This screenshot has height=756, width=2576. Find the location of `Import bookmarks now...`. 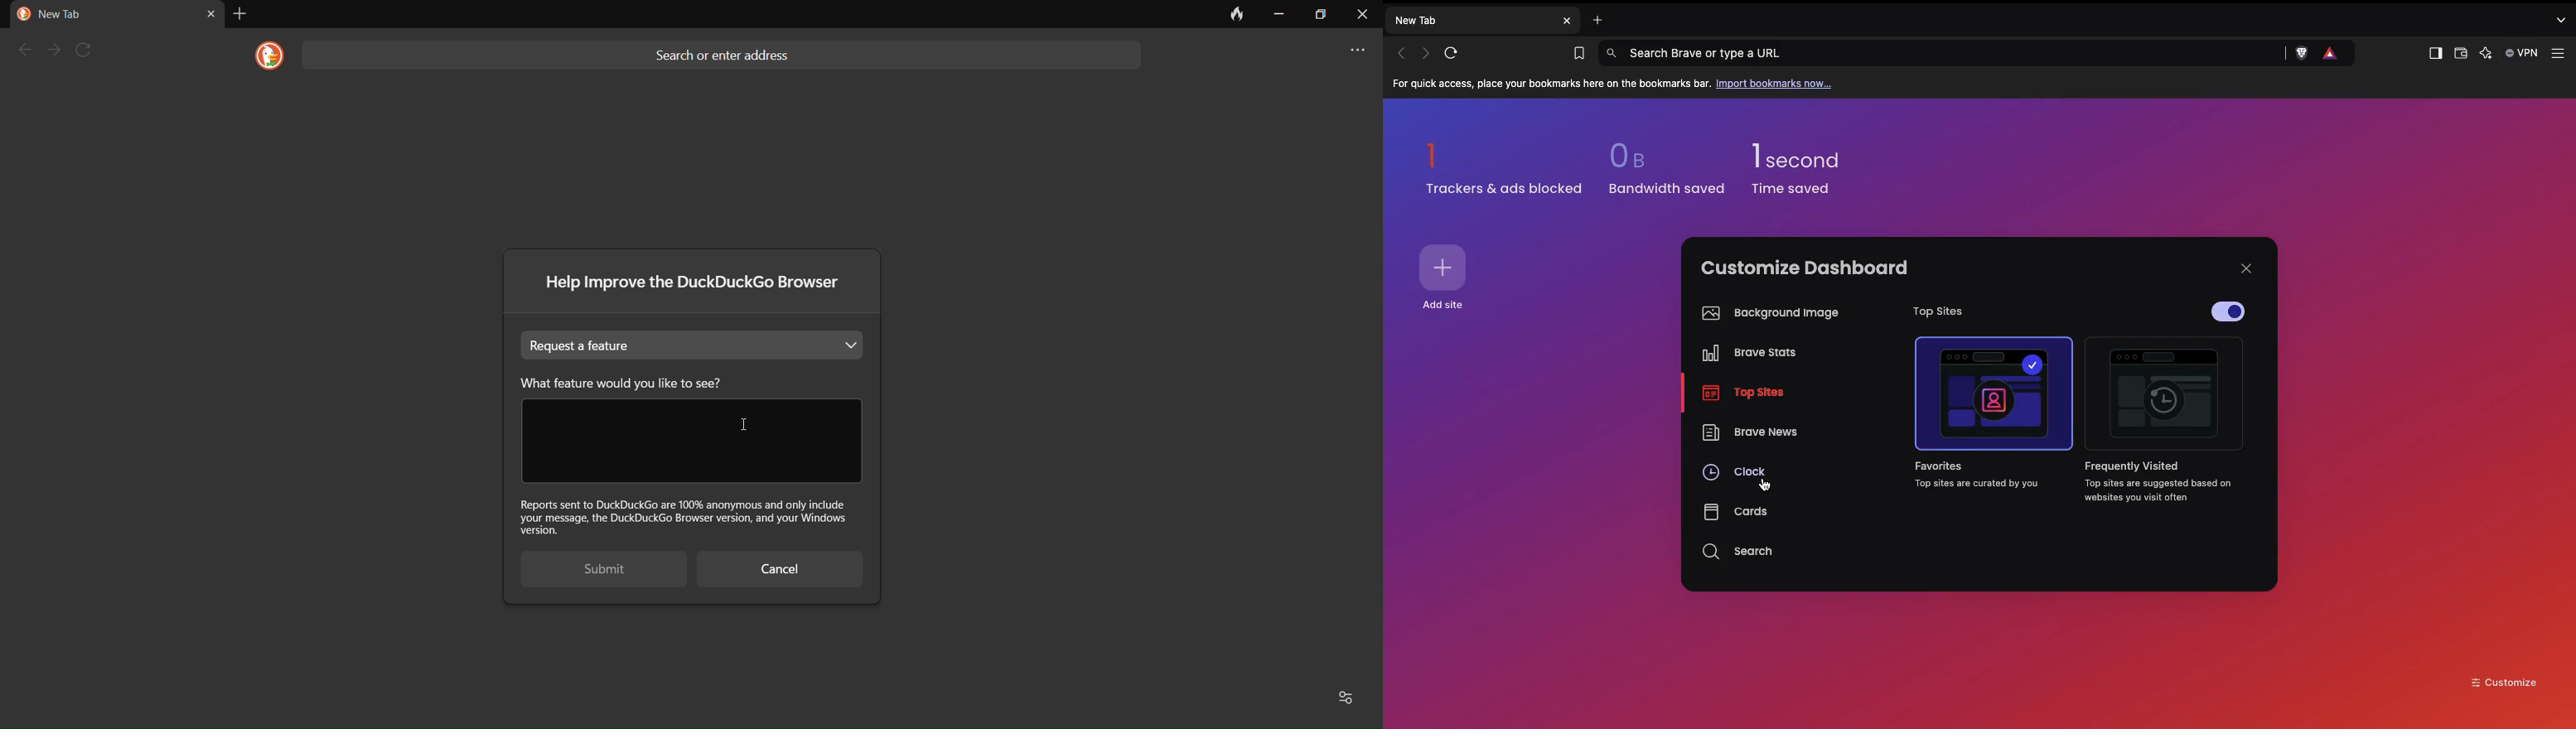

Import bookmarks now... is located at coordinates (1777, 83).